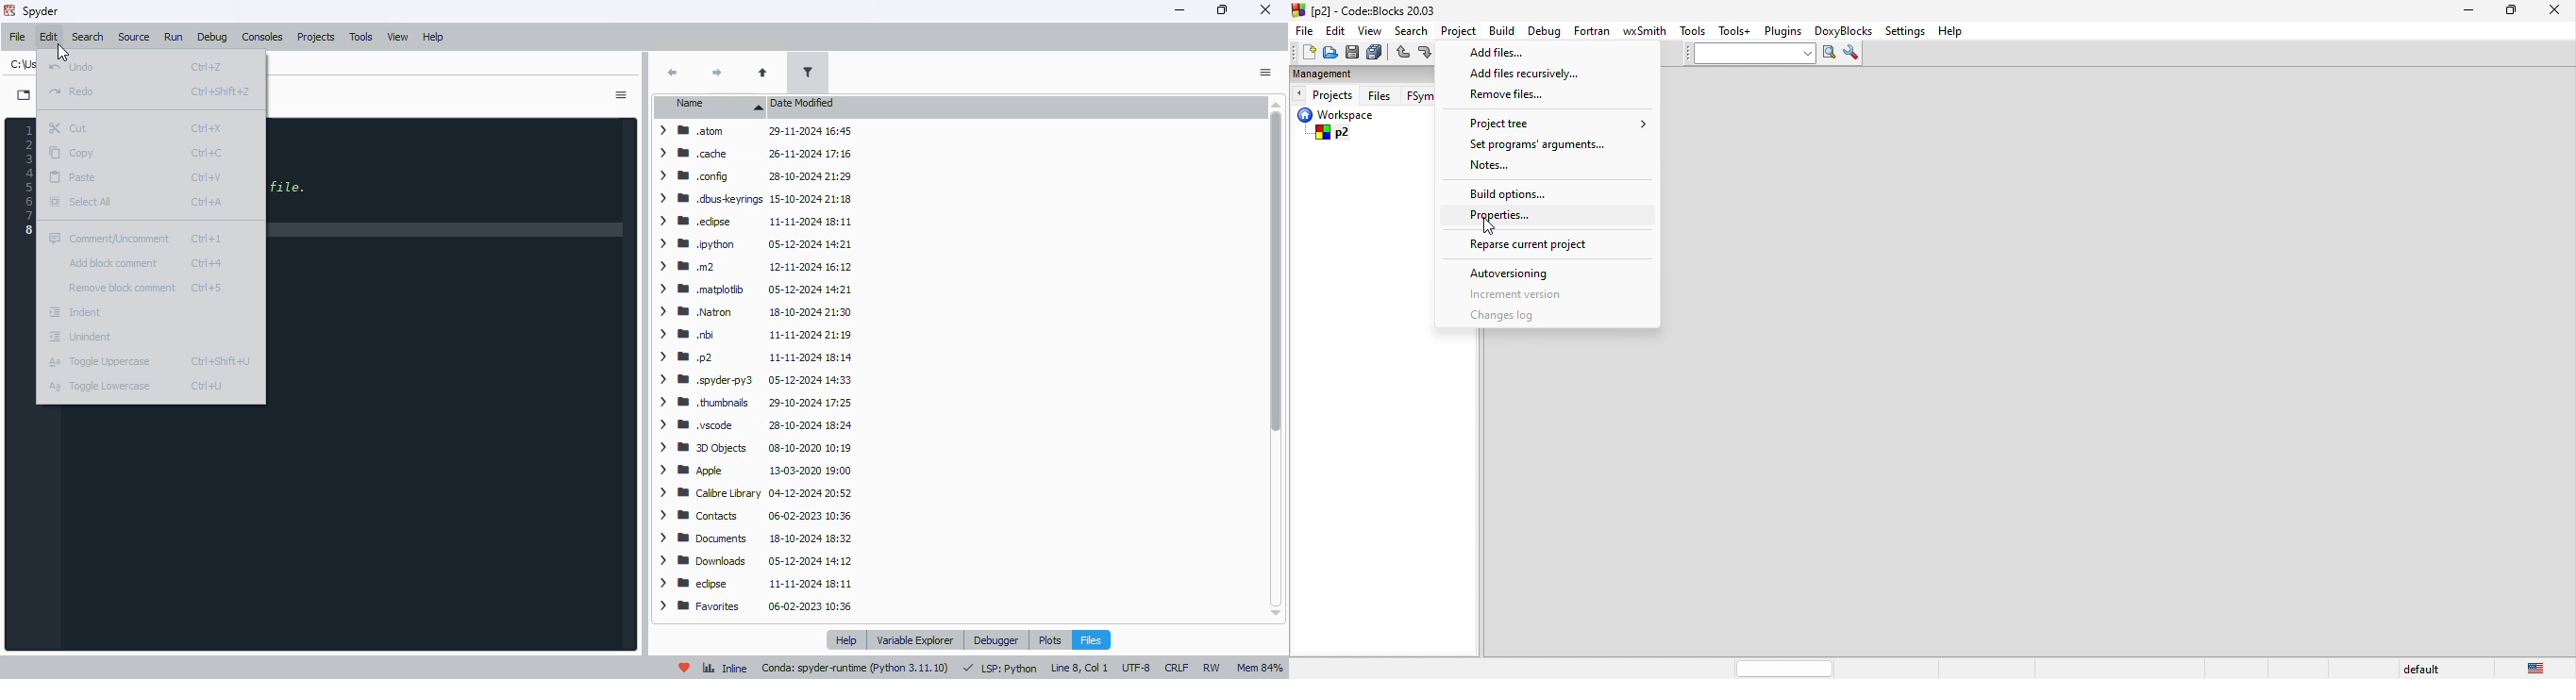 This screenshot has height=700, width=2576. Describe the element at coordinates (1091, 639) in the screenshot. I see `files` at that location.